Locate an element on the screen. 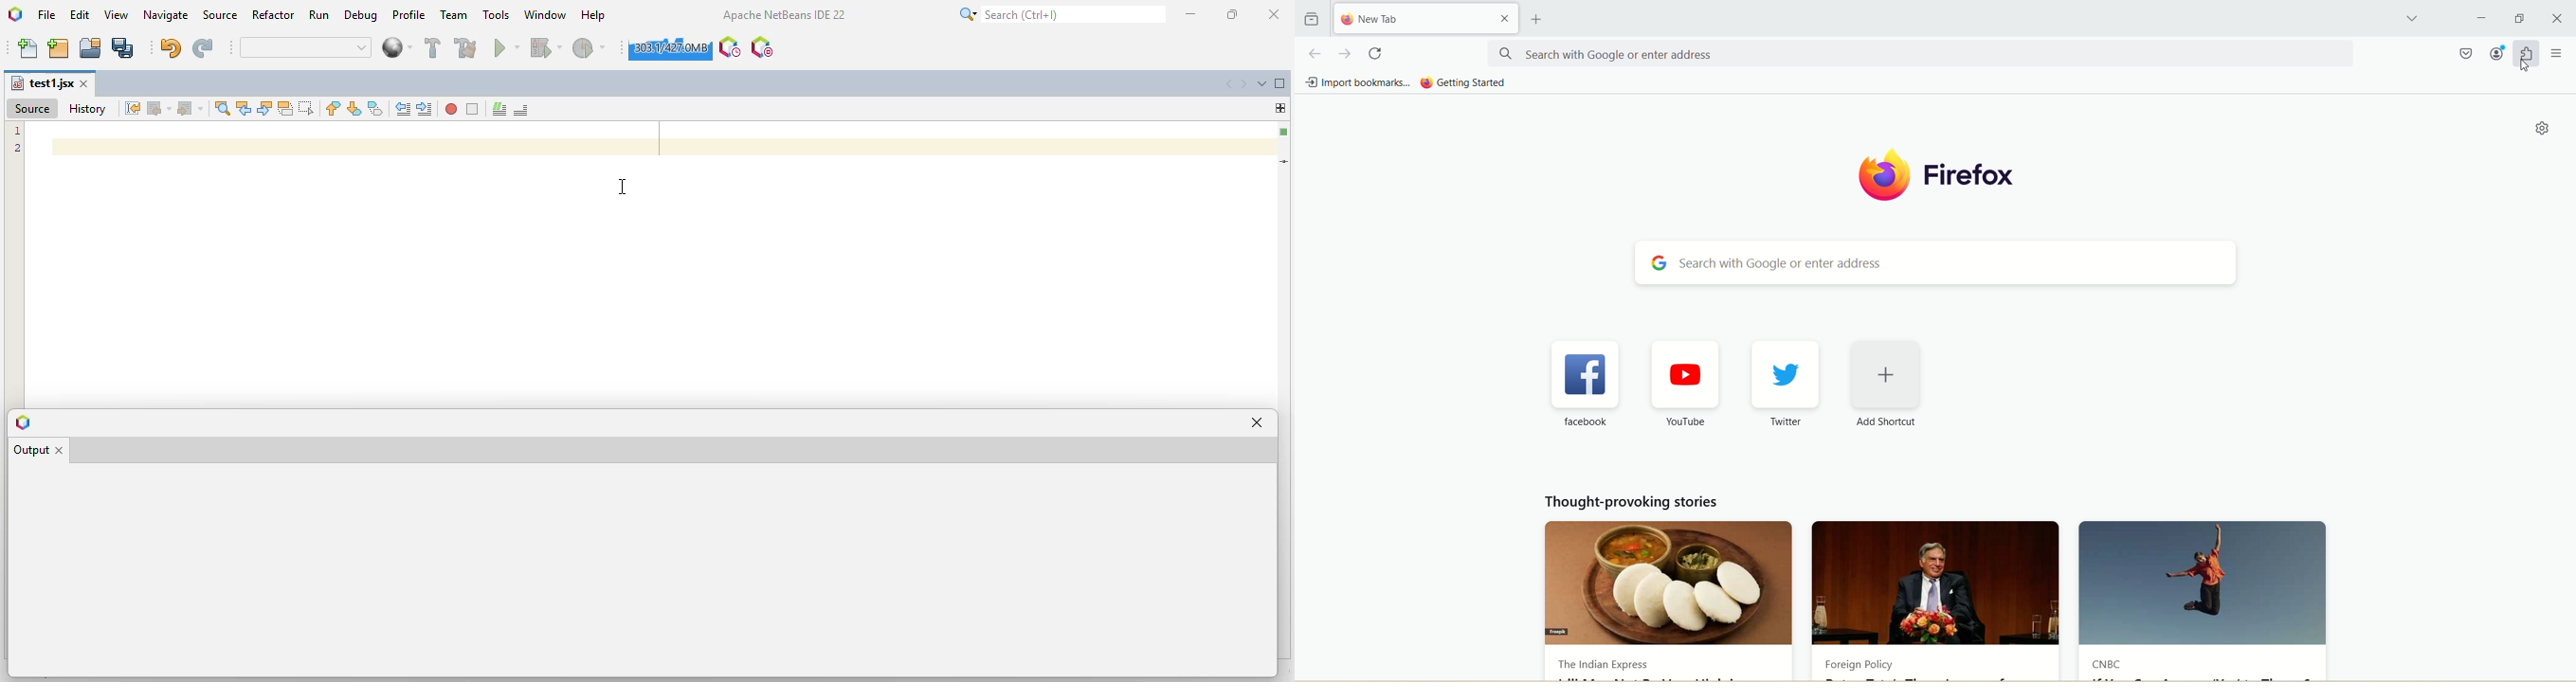 The image size is (2576, 700). Youtube is located at coordinates (1679, 386).